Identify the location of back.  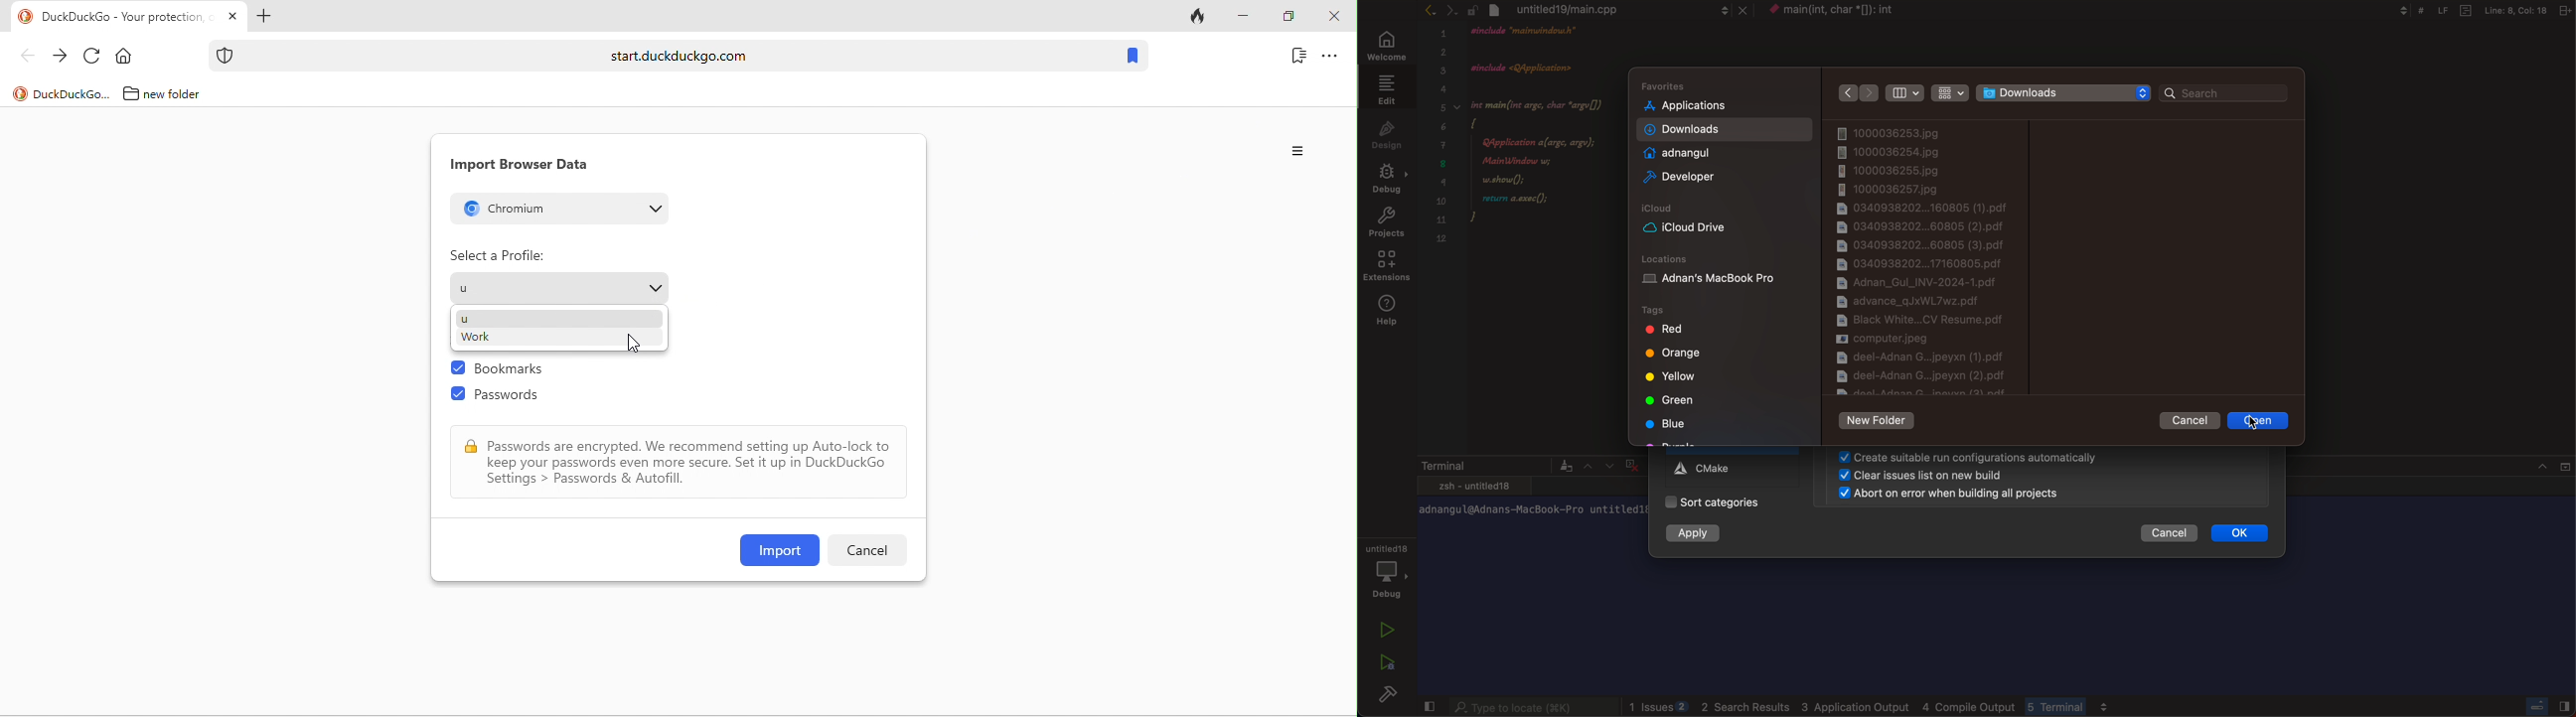
(27, 55).